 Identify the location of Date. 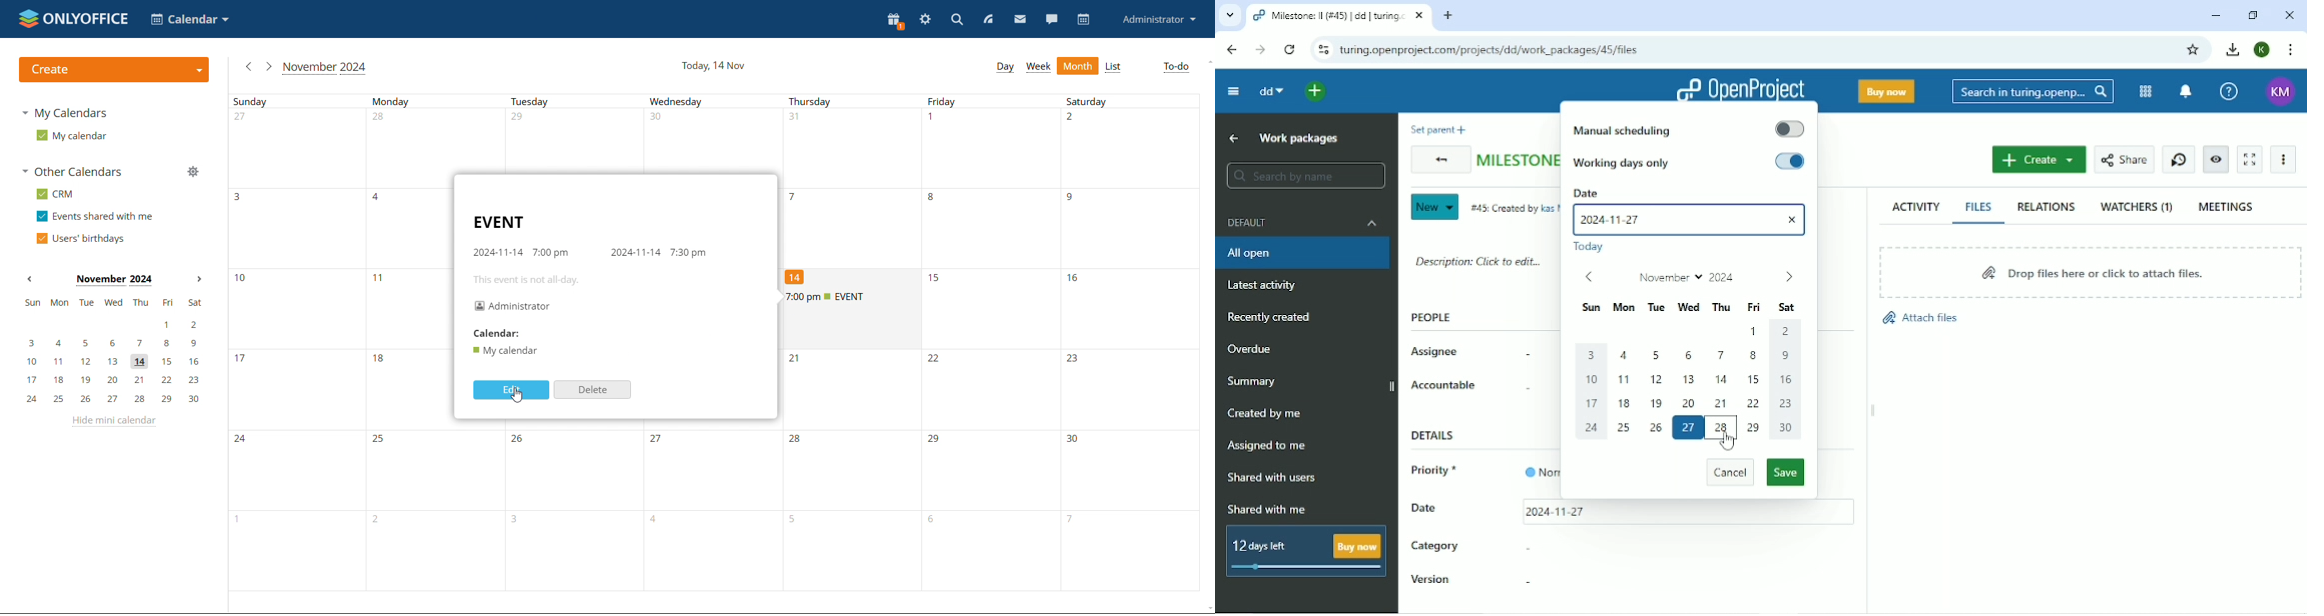
(1425, 507).